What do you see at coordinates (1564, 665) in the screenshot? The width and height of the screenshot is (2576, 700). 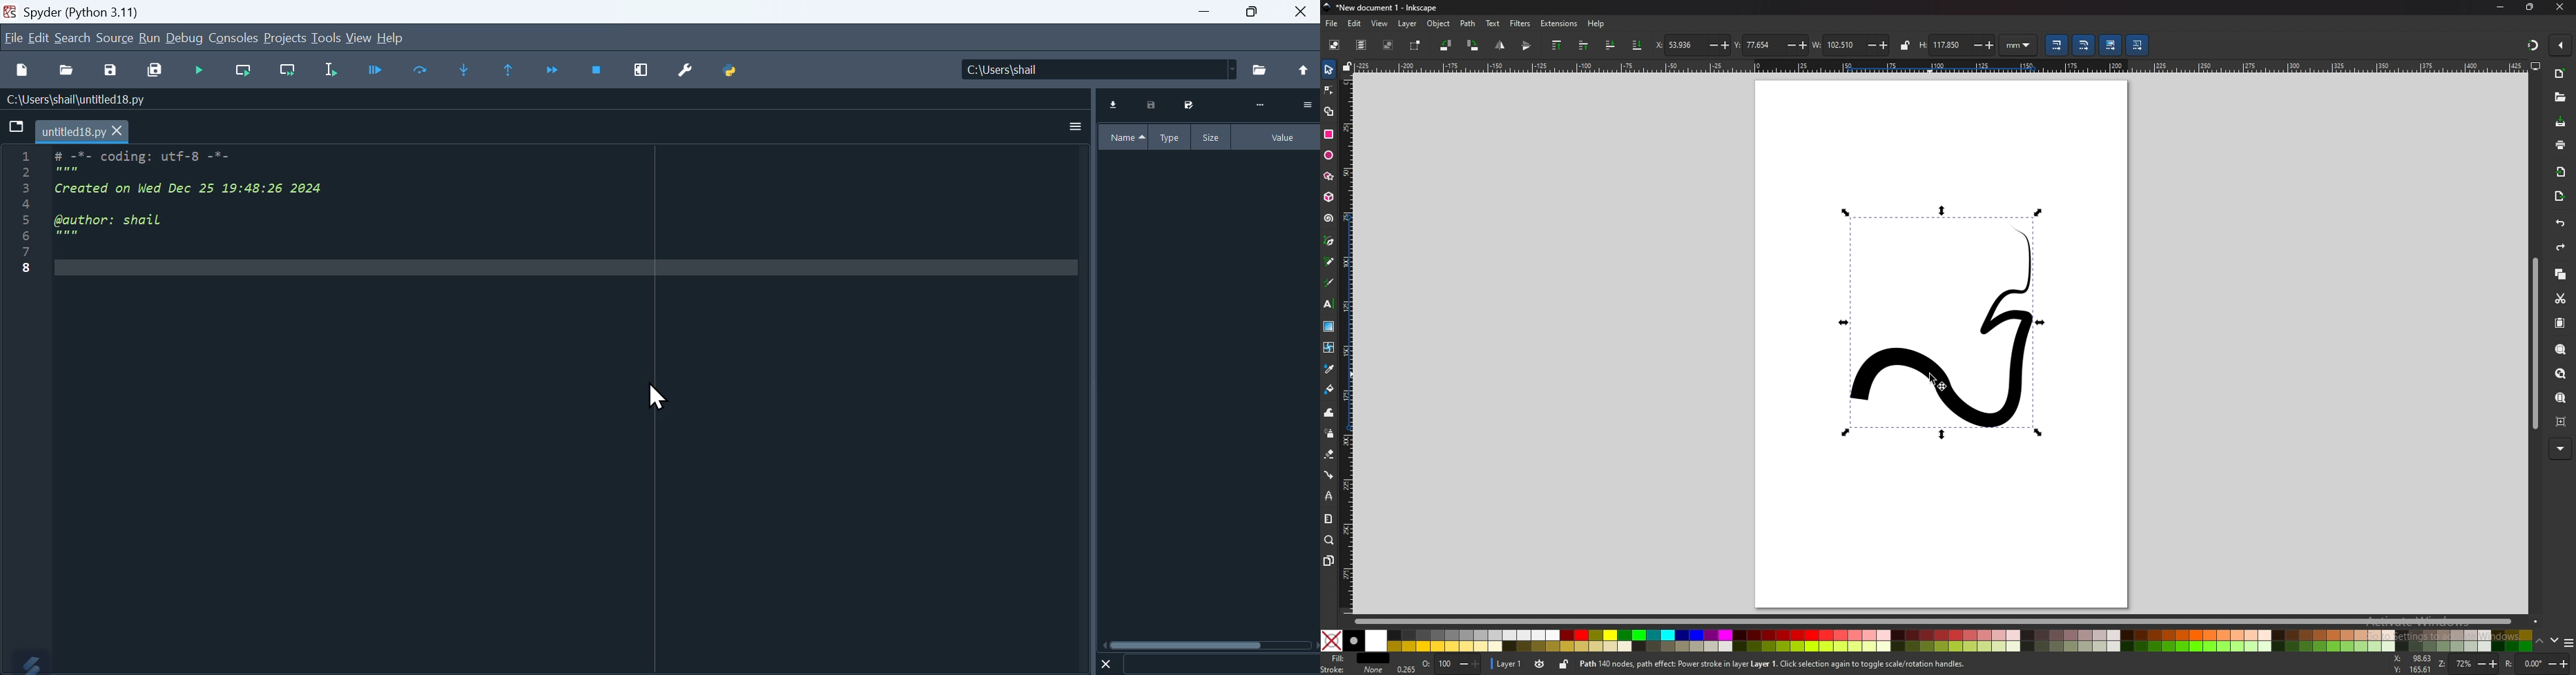 I see `lock` at bounding box center [1564, 665].